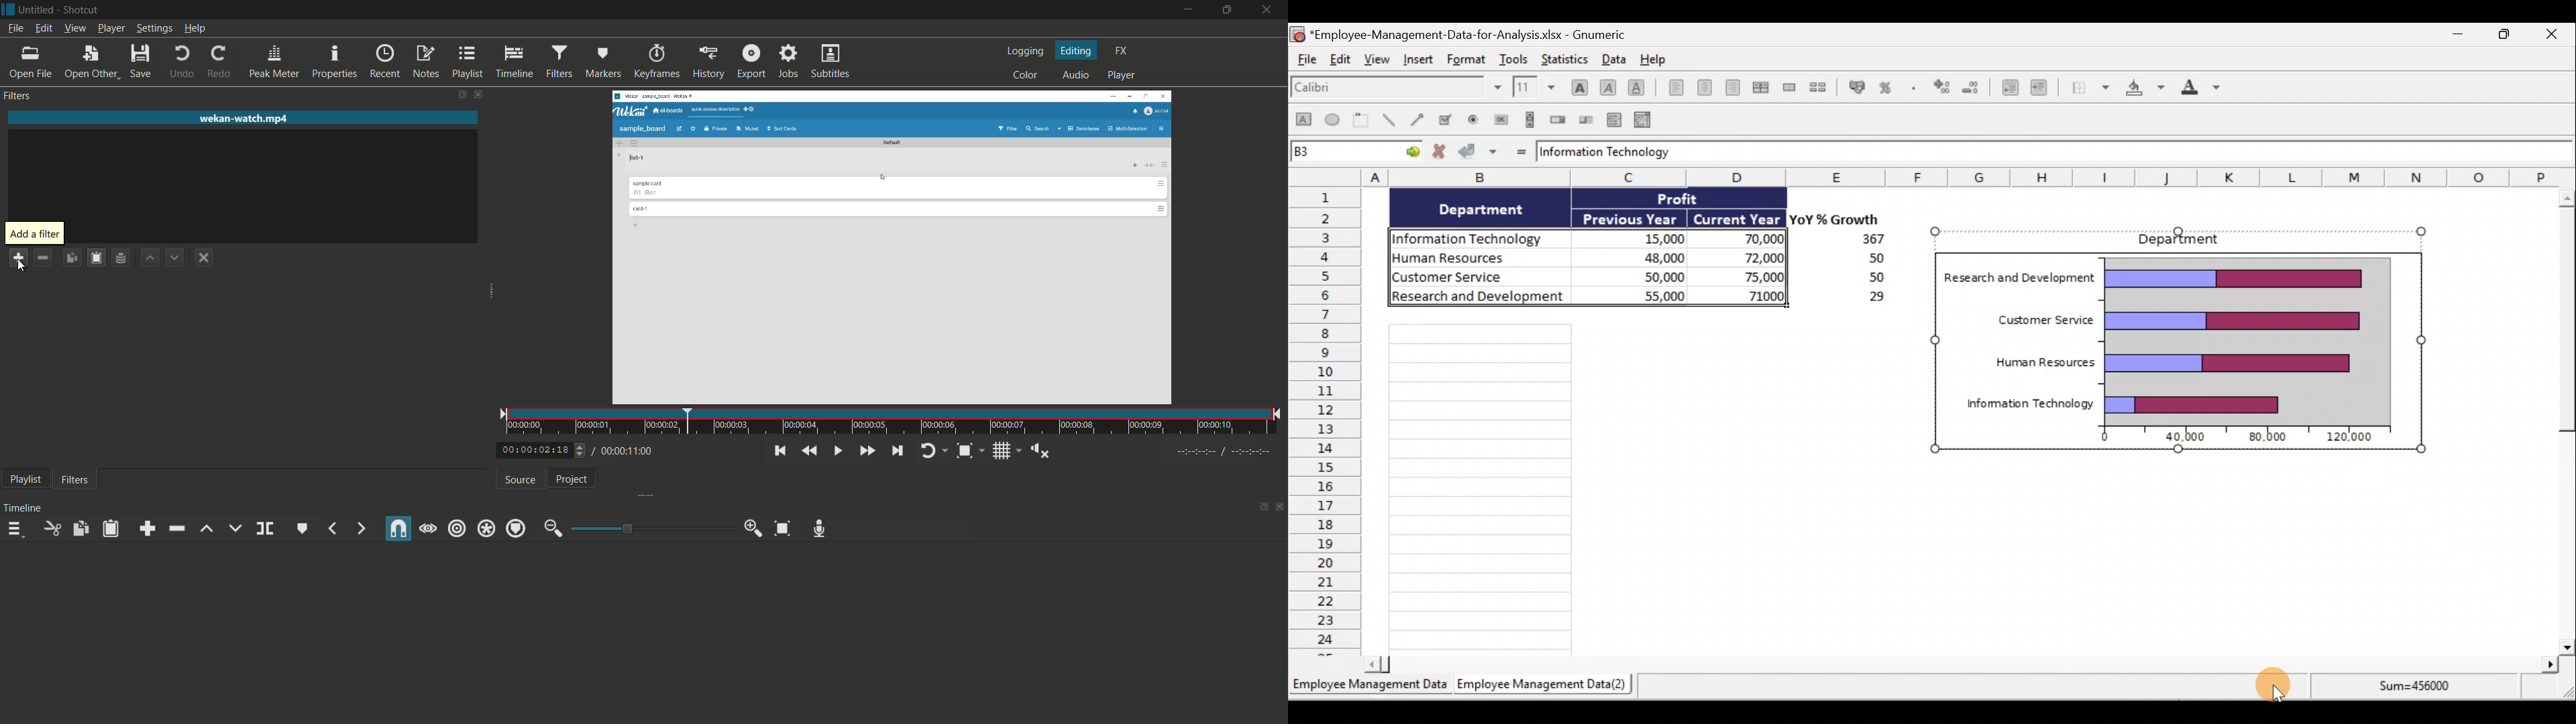 The image size is (2576, 728). Describe the element at coordinates (1962, 665) in the screenshot. I see `Scroll bar` at that location.